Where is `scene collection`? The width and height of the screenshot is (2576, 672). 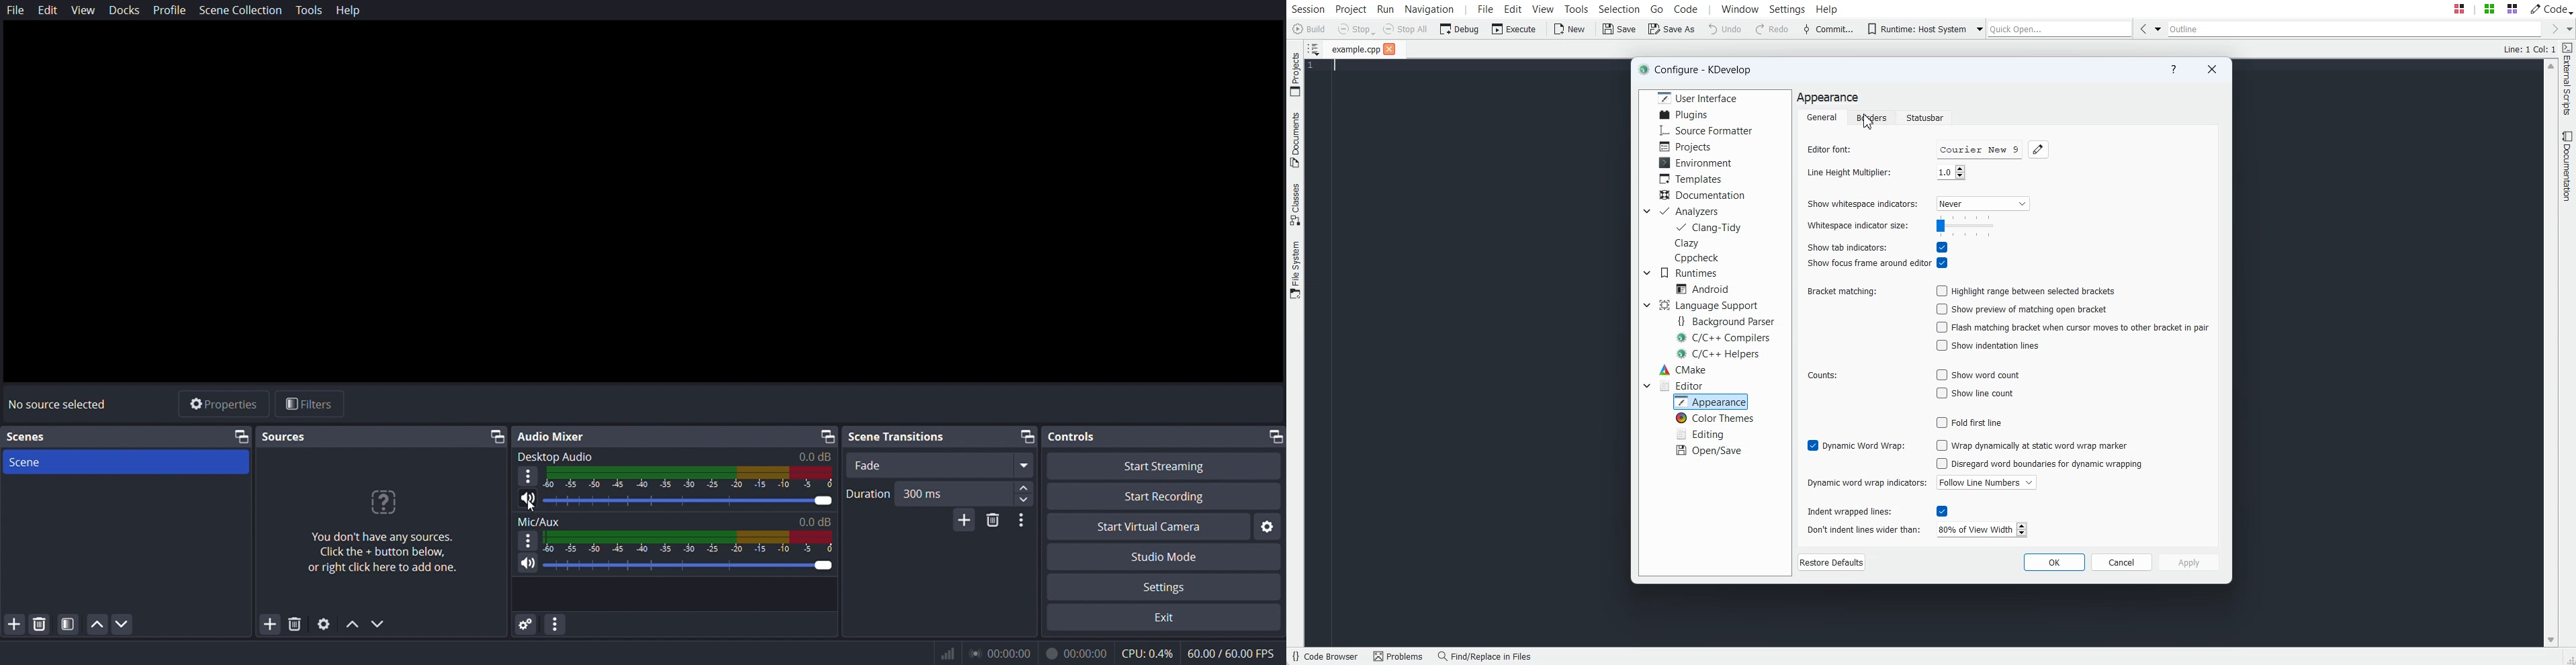 scene collection is located at coordinates (243, 10).